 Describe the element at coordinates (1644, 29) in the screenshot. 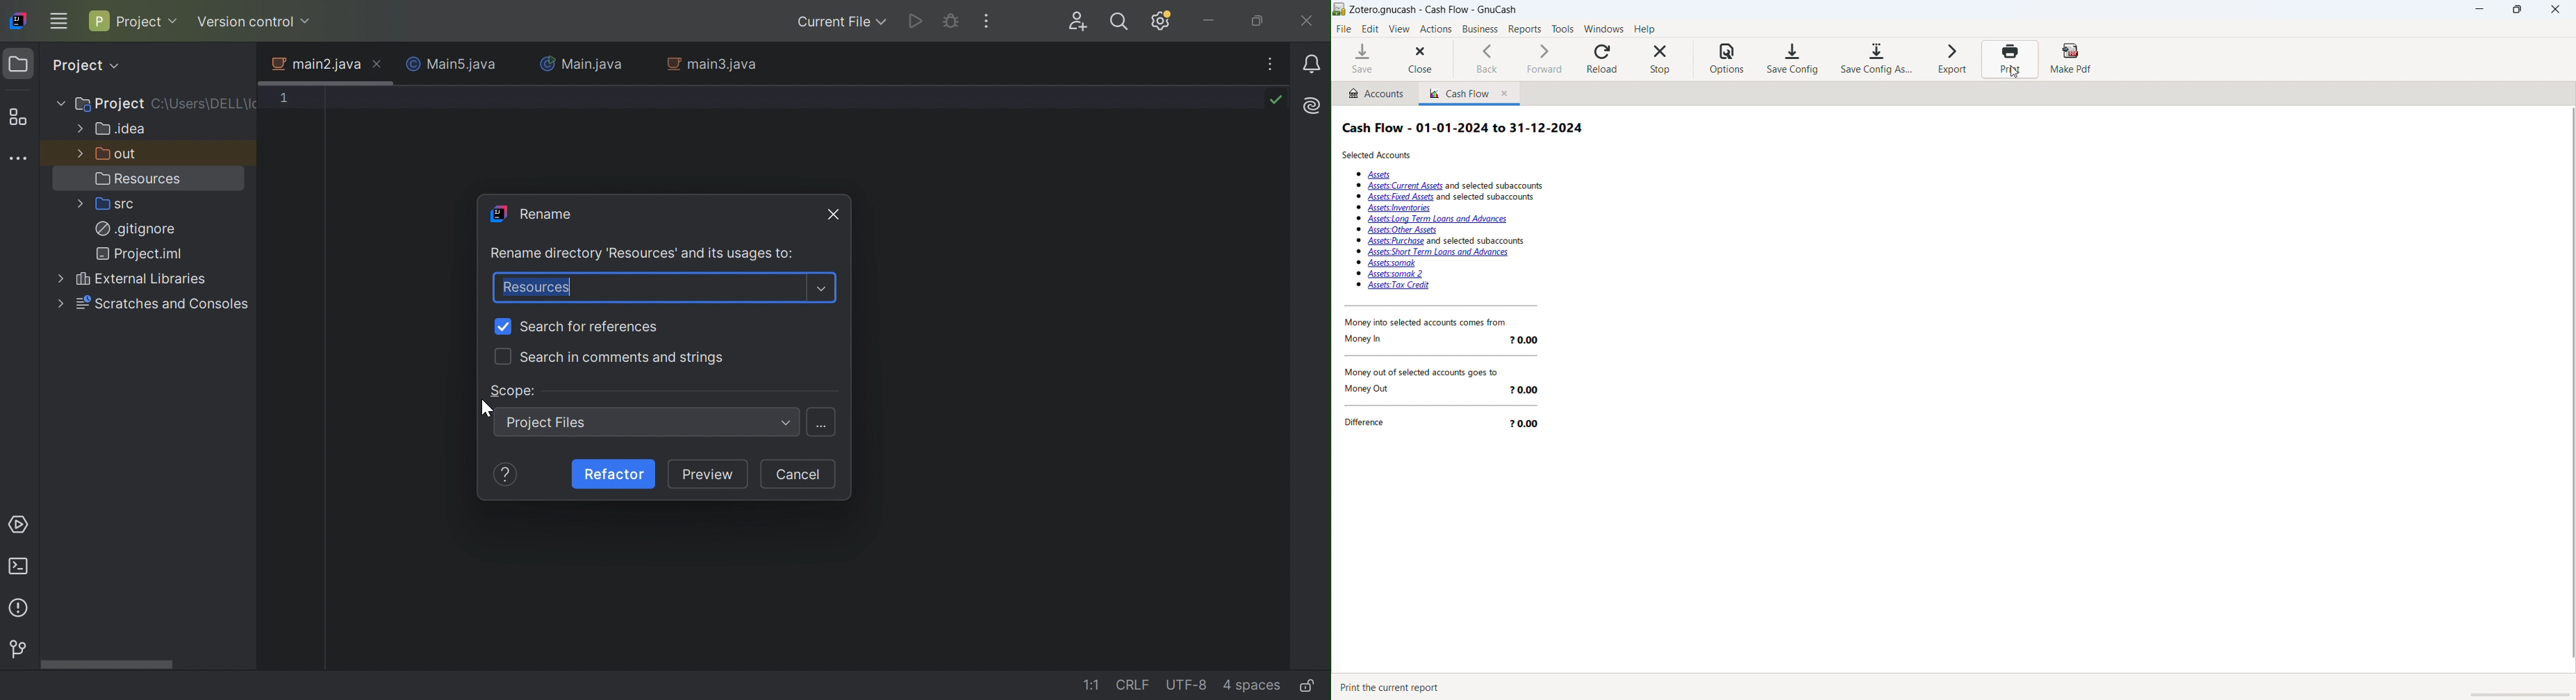

I see `help` at that location.